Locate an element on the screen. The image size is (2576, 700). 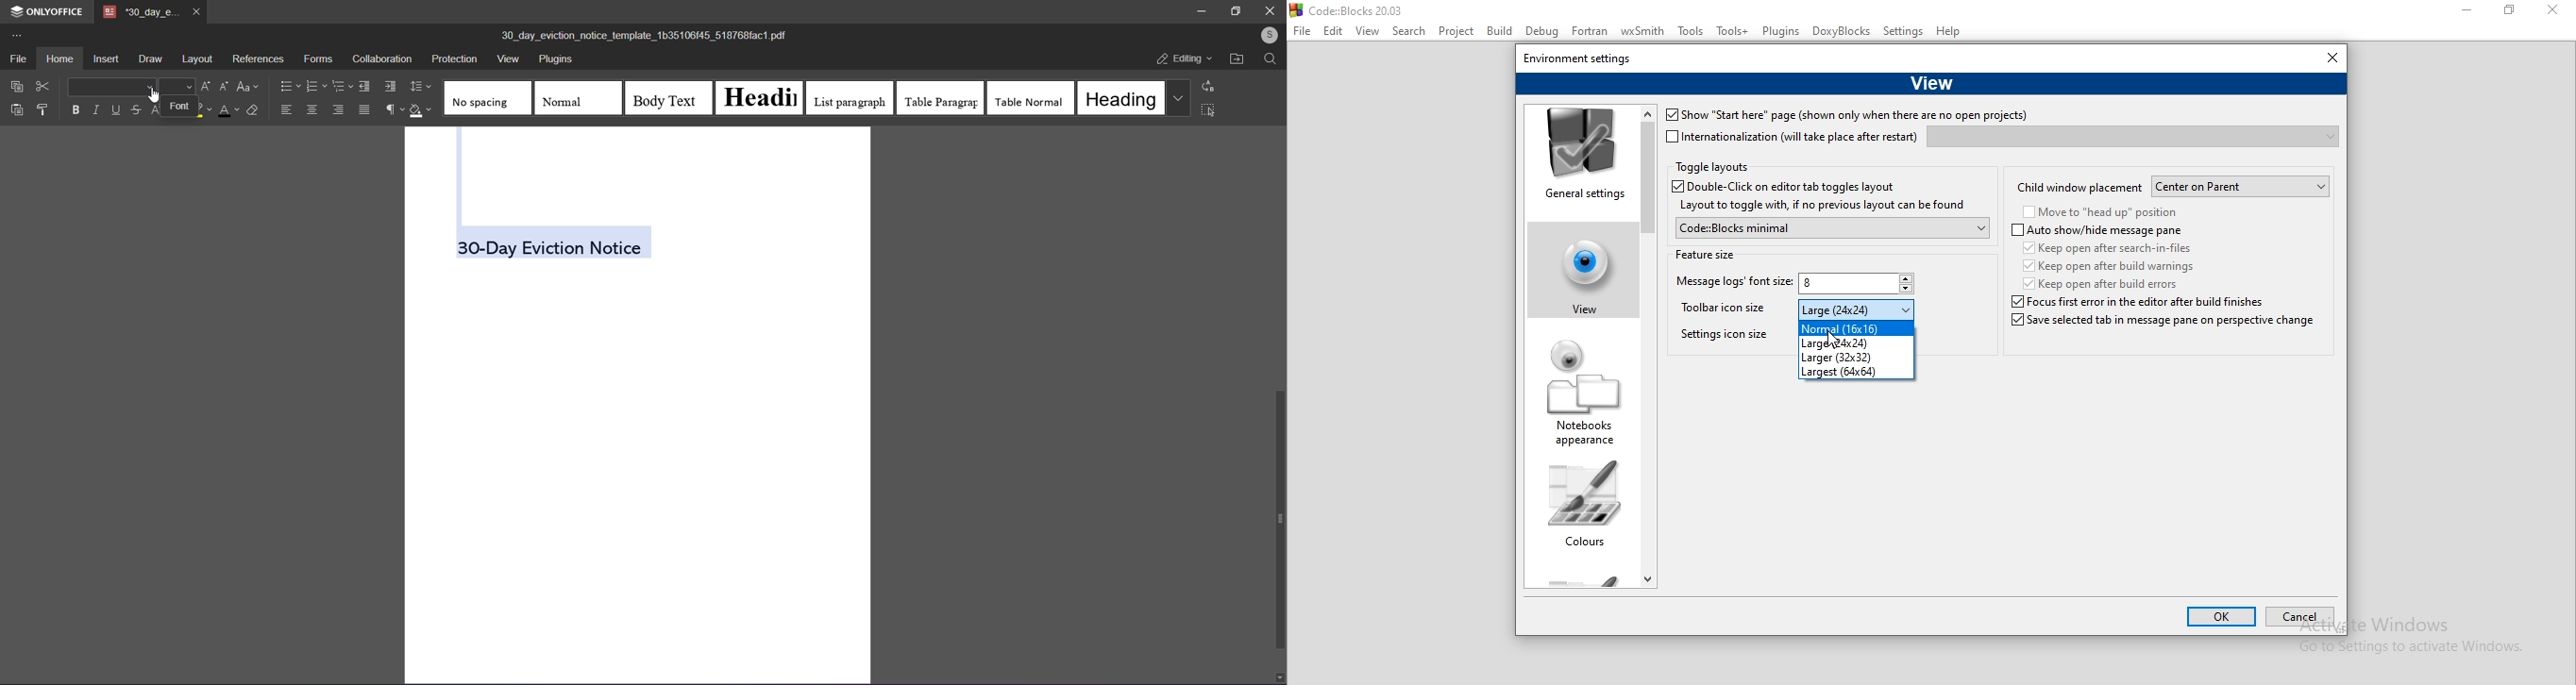
justified is located at coordinates (365, 109).